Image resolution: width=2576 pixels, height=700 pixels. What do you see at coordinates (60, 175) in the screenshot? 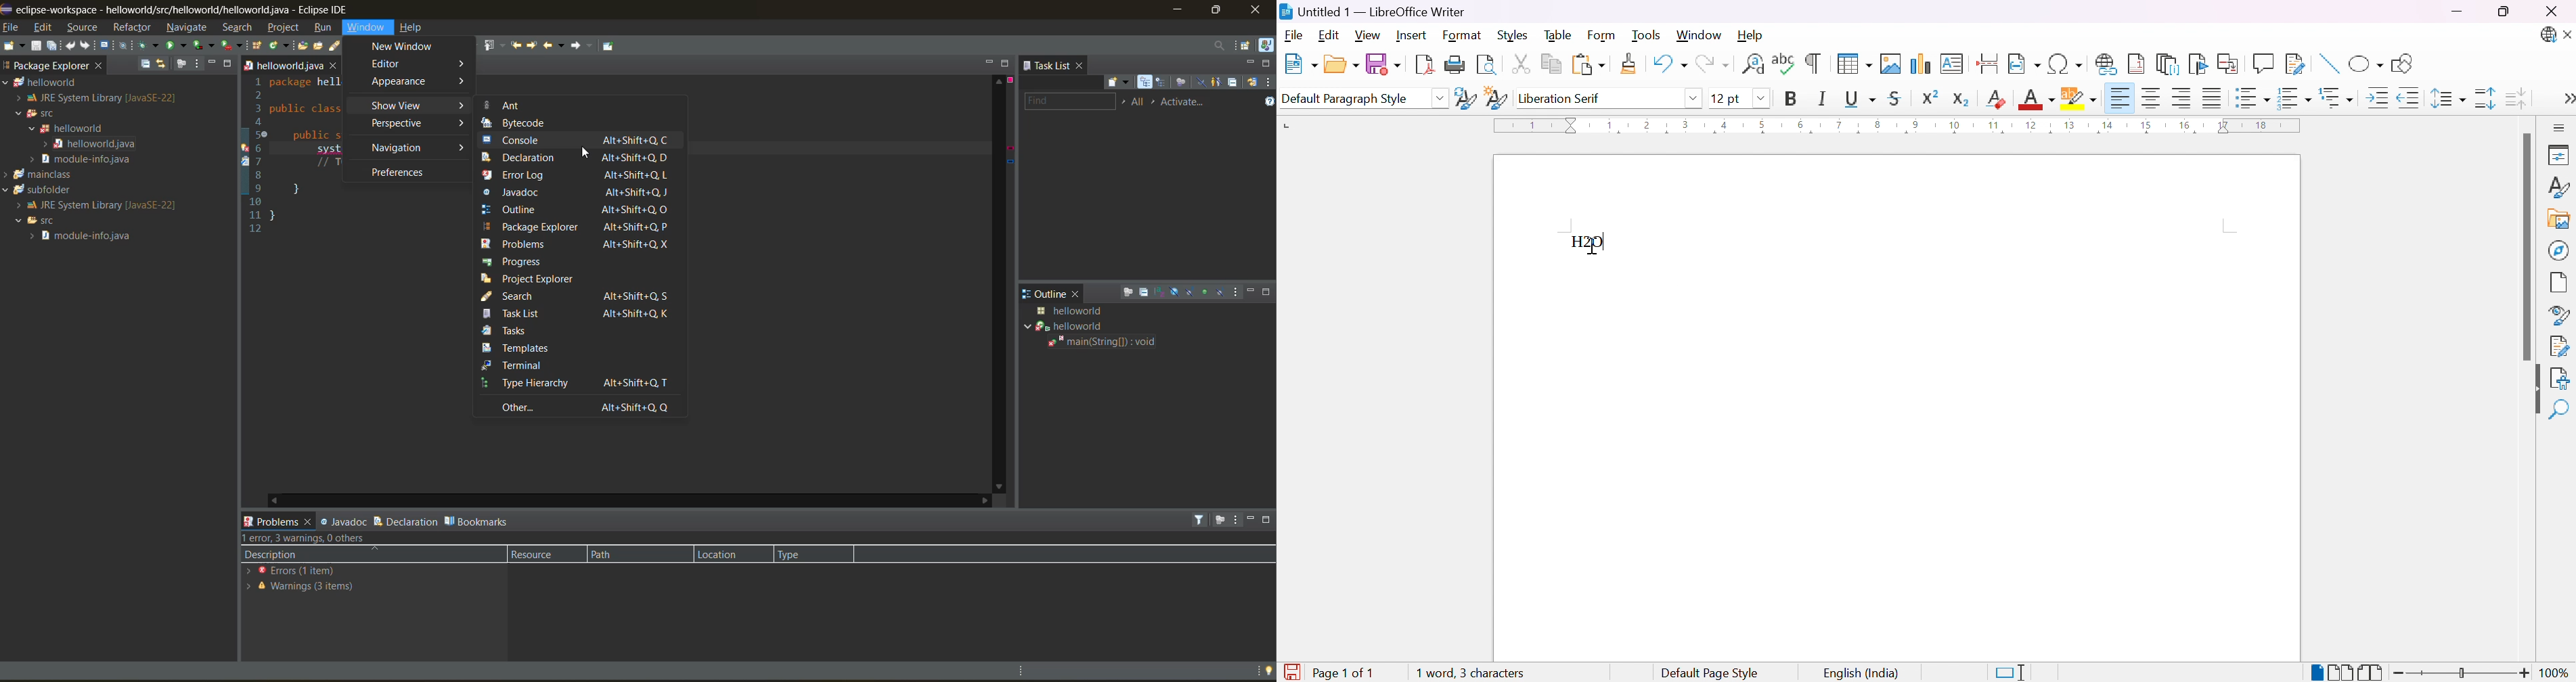
I see `mainclass` at bounding box center [60, 175].